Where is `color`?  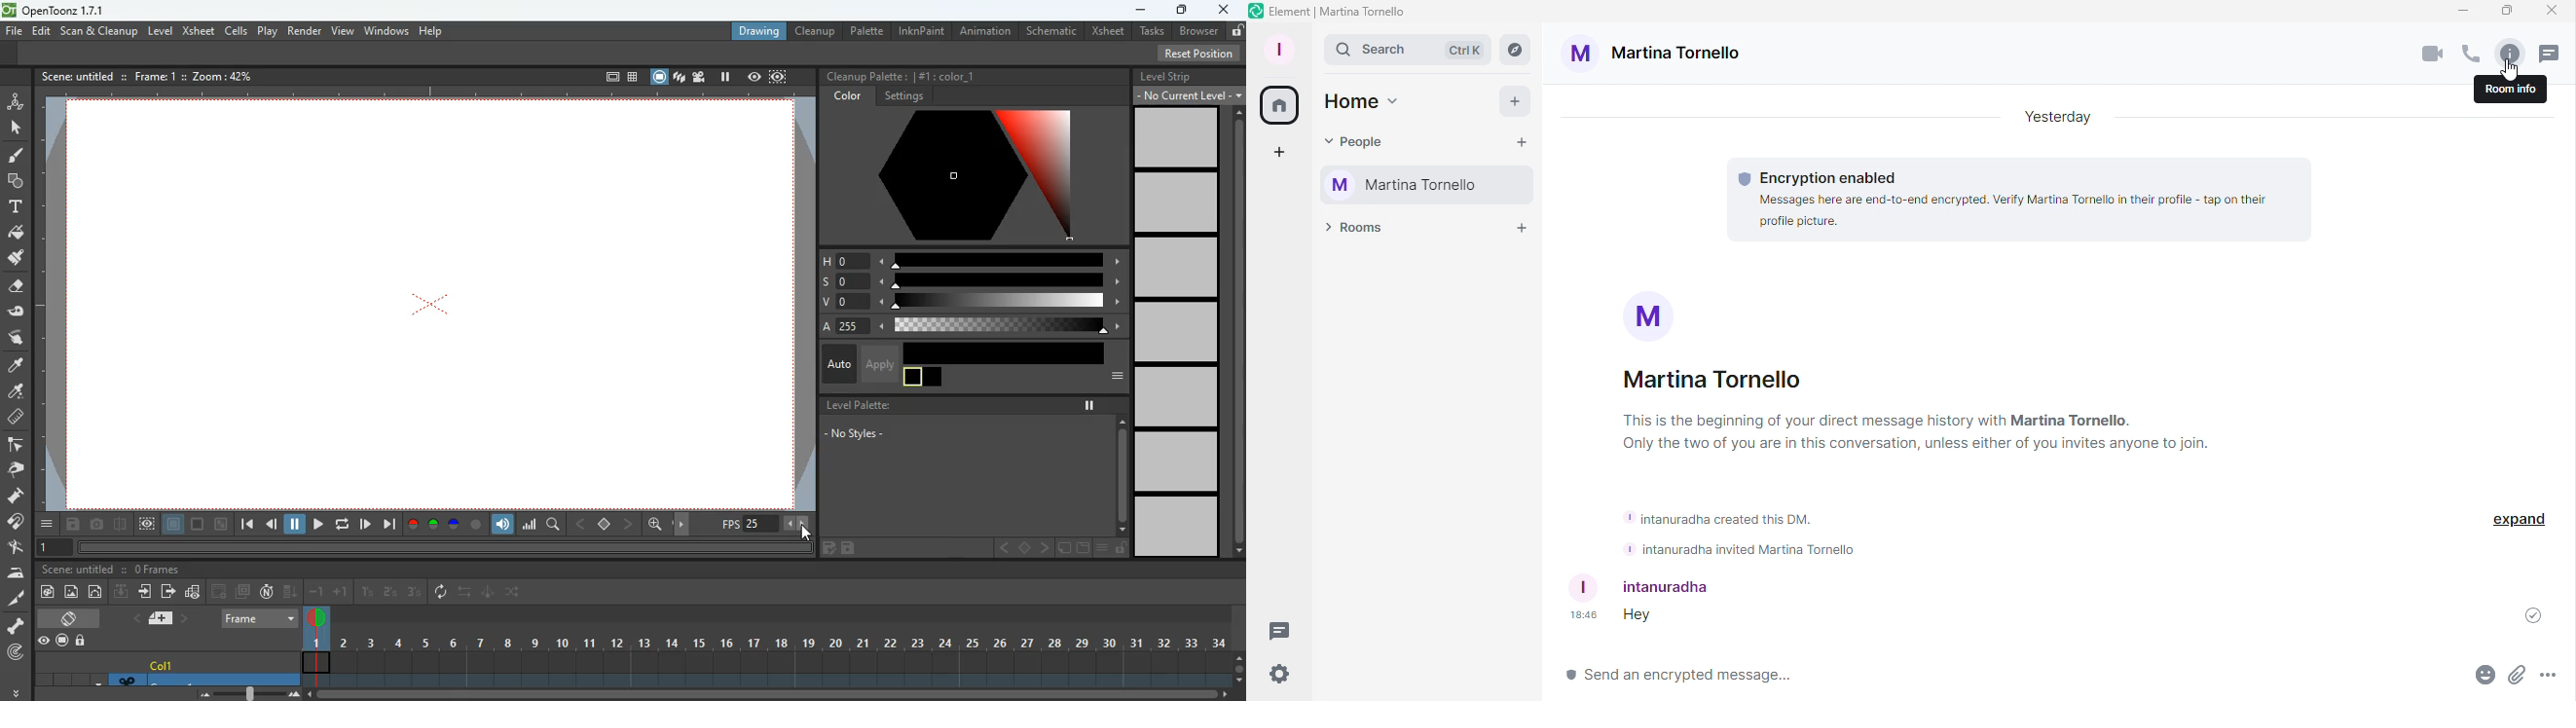 color is located at coordinates (196, 524).